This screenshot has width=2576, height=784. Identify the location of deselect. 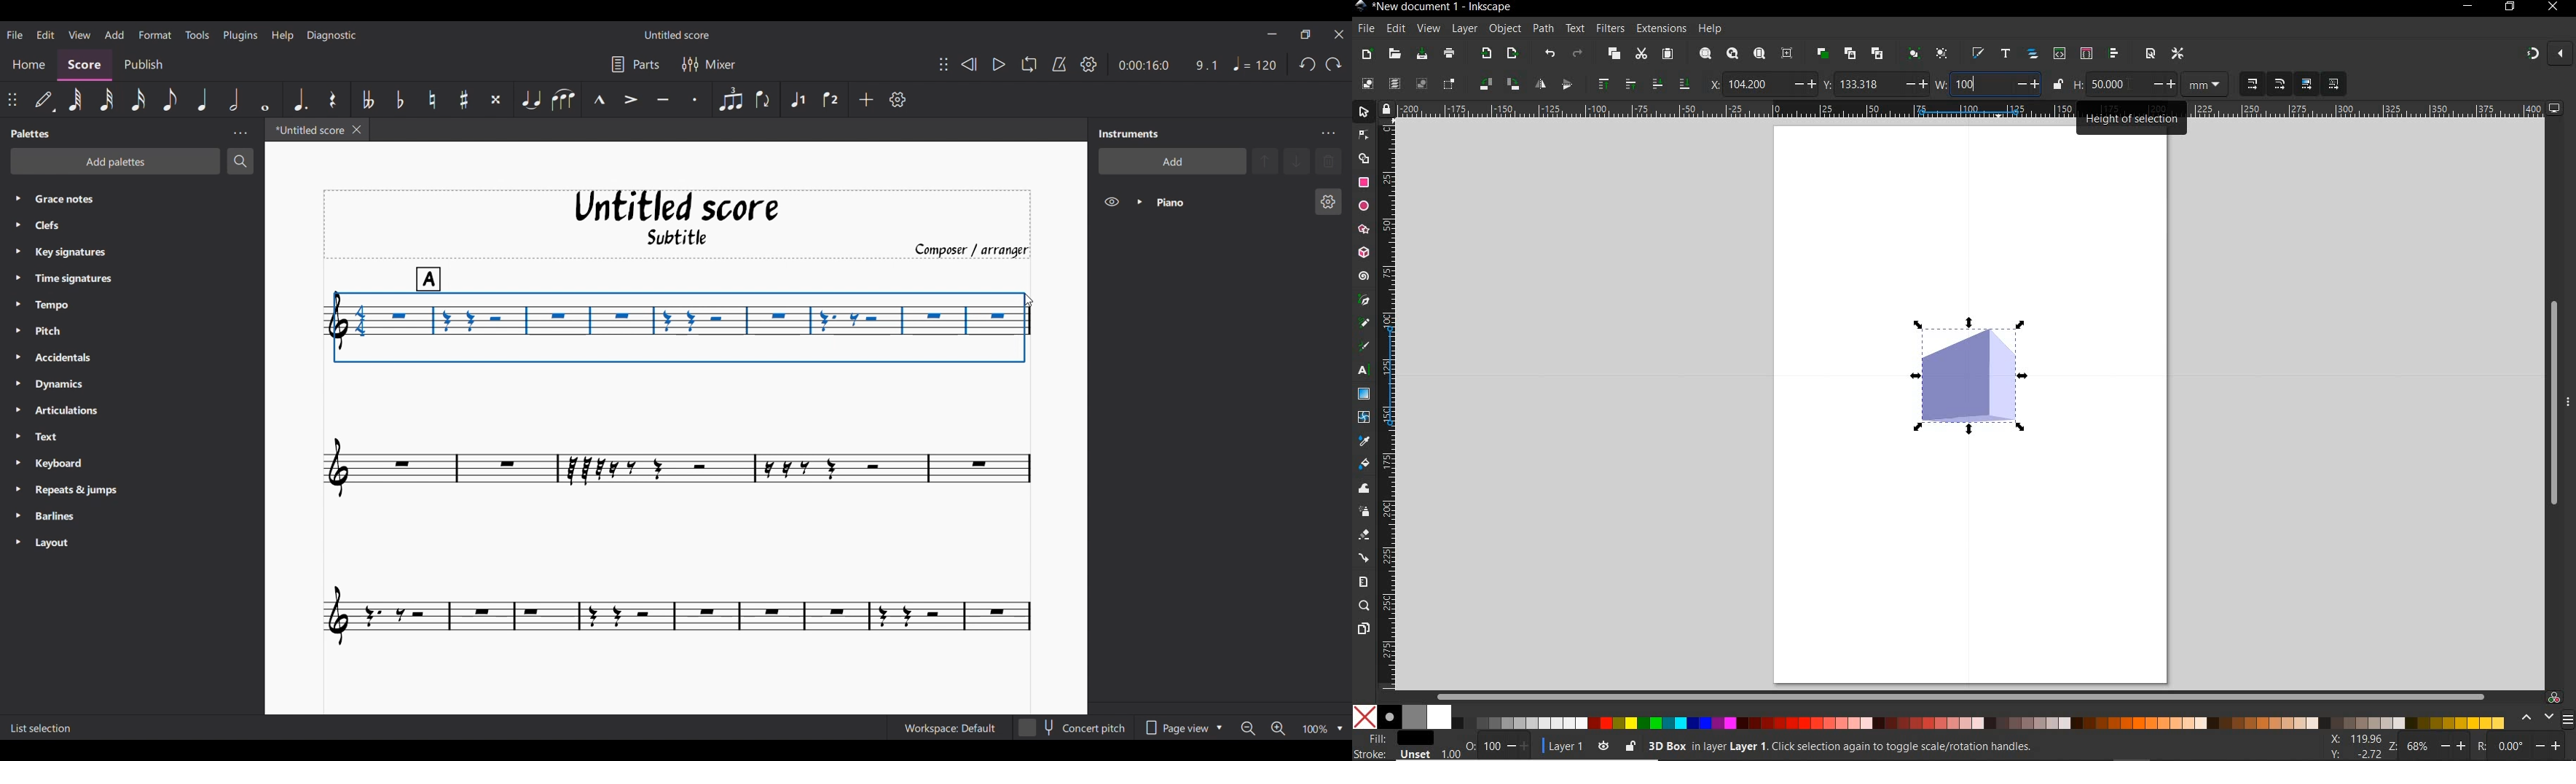
(1421, 85).